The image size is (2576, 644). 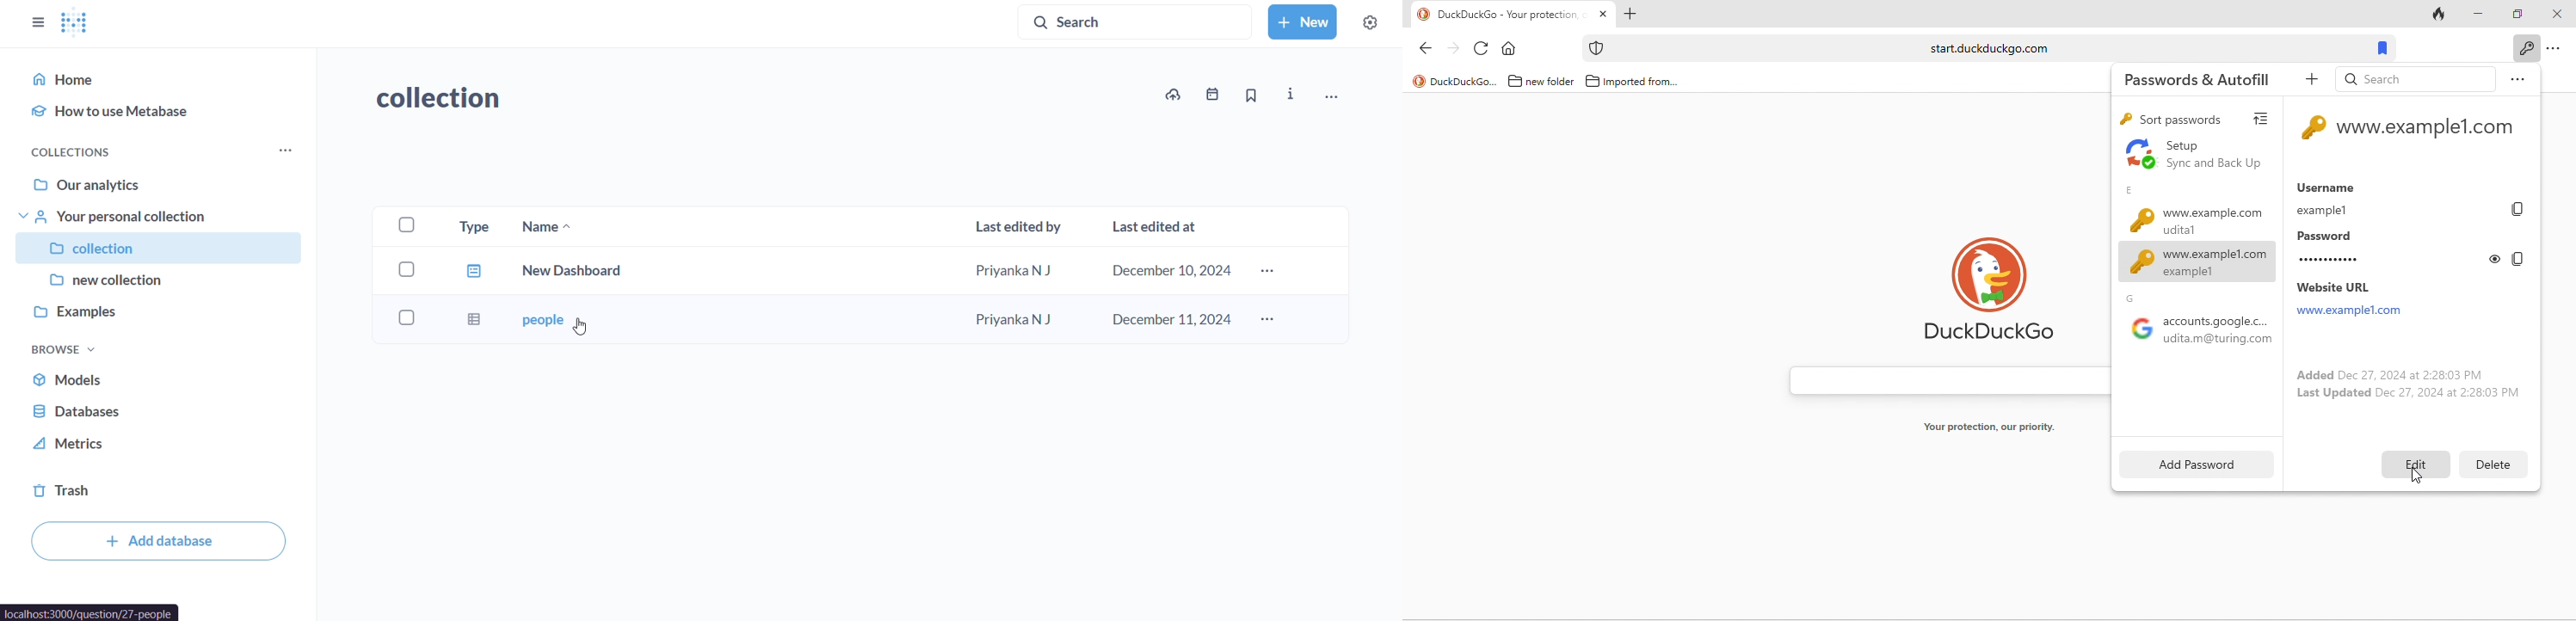 I want to click on add password, so click(x=2193, y=464).